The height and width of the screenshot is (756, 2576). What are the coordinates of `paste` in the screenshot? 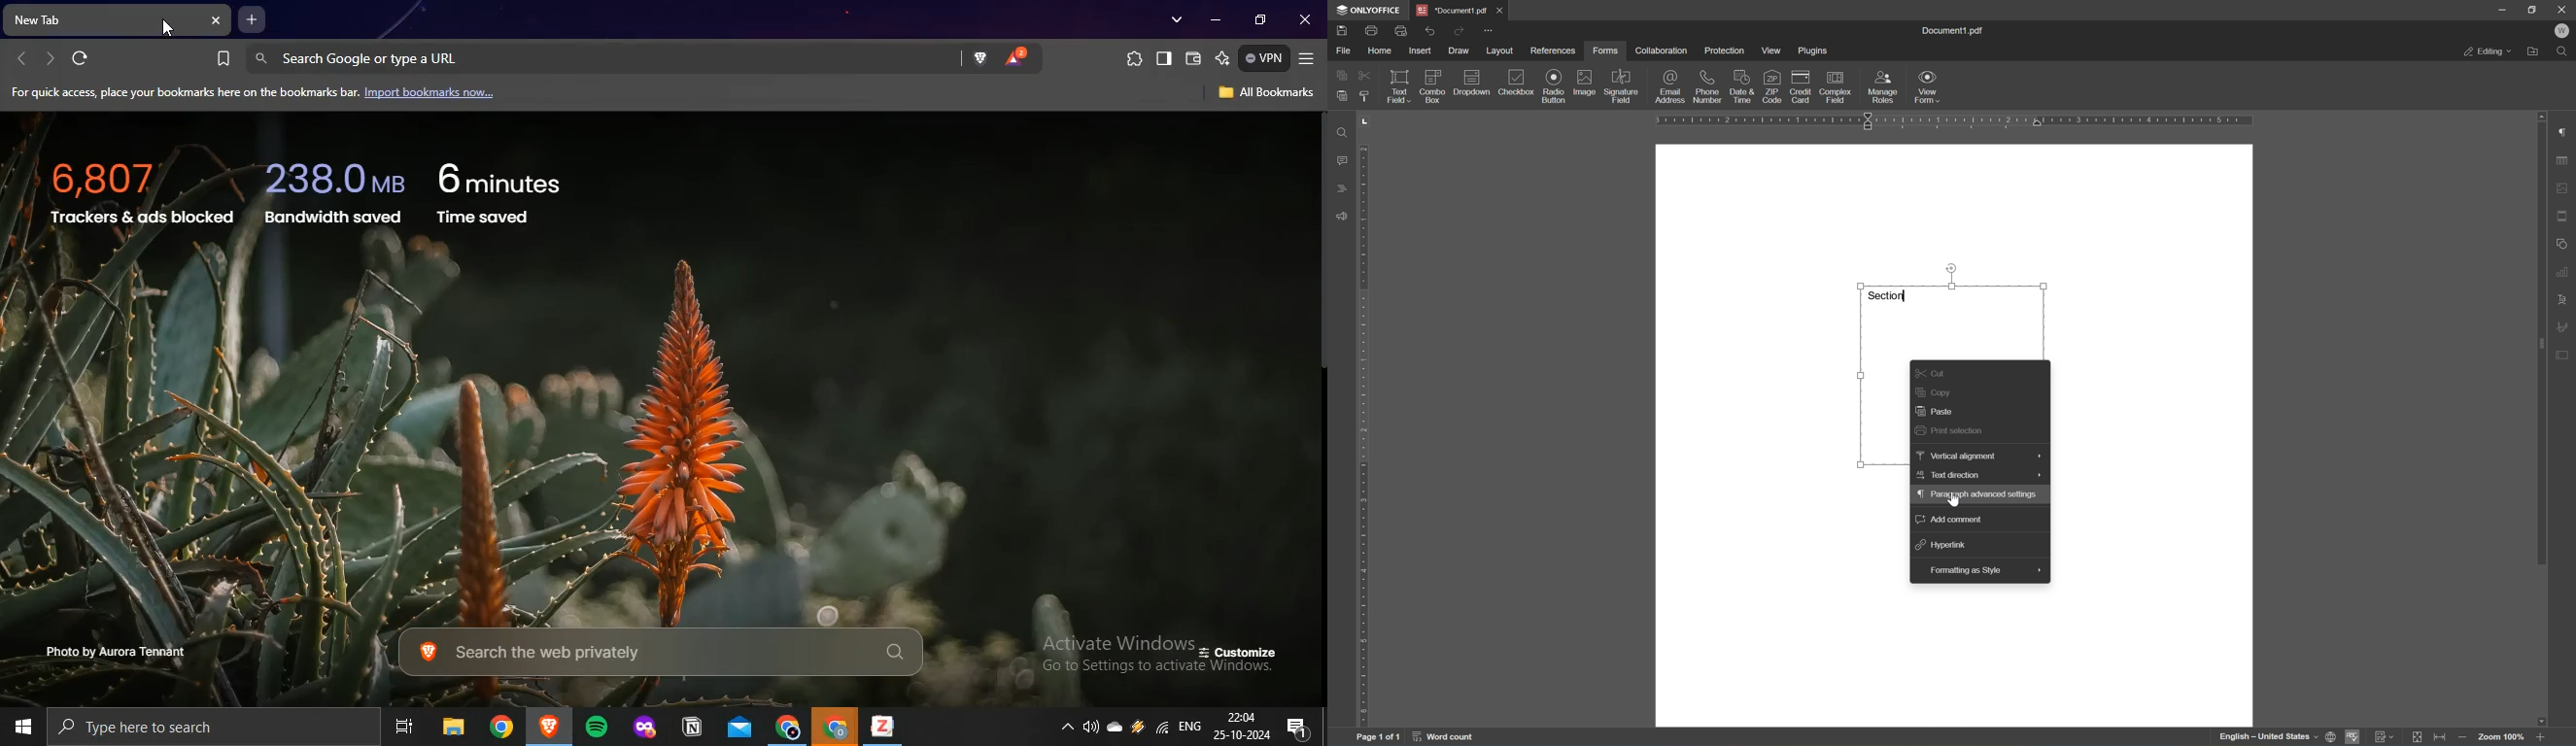 It's located at (1341, 96).